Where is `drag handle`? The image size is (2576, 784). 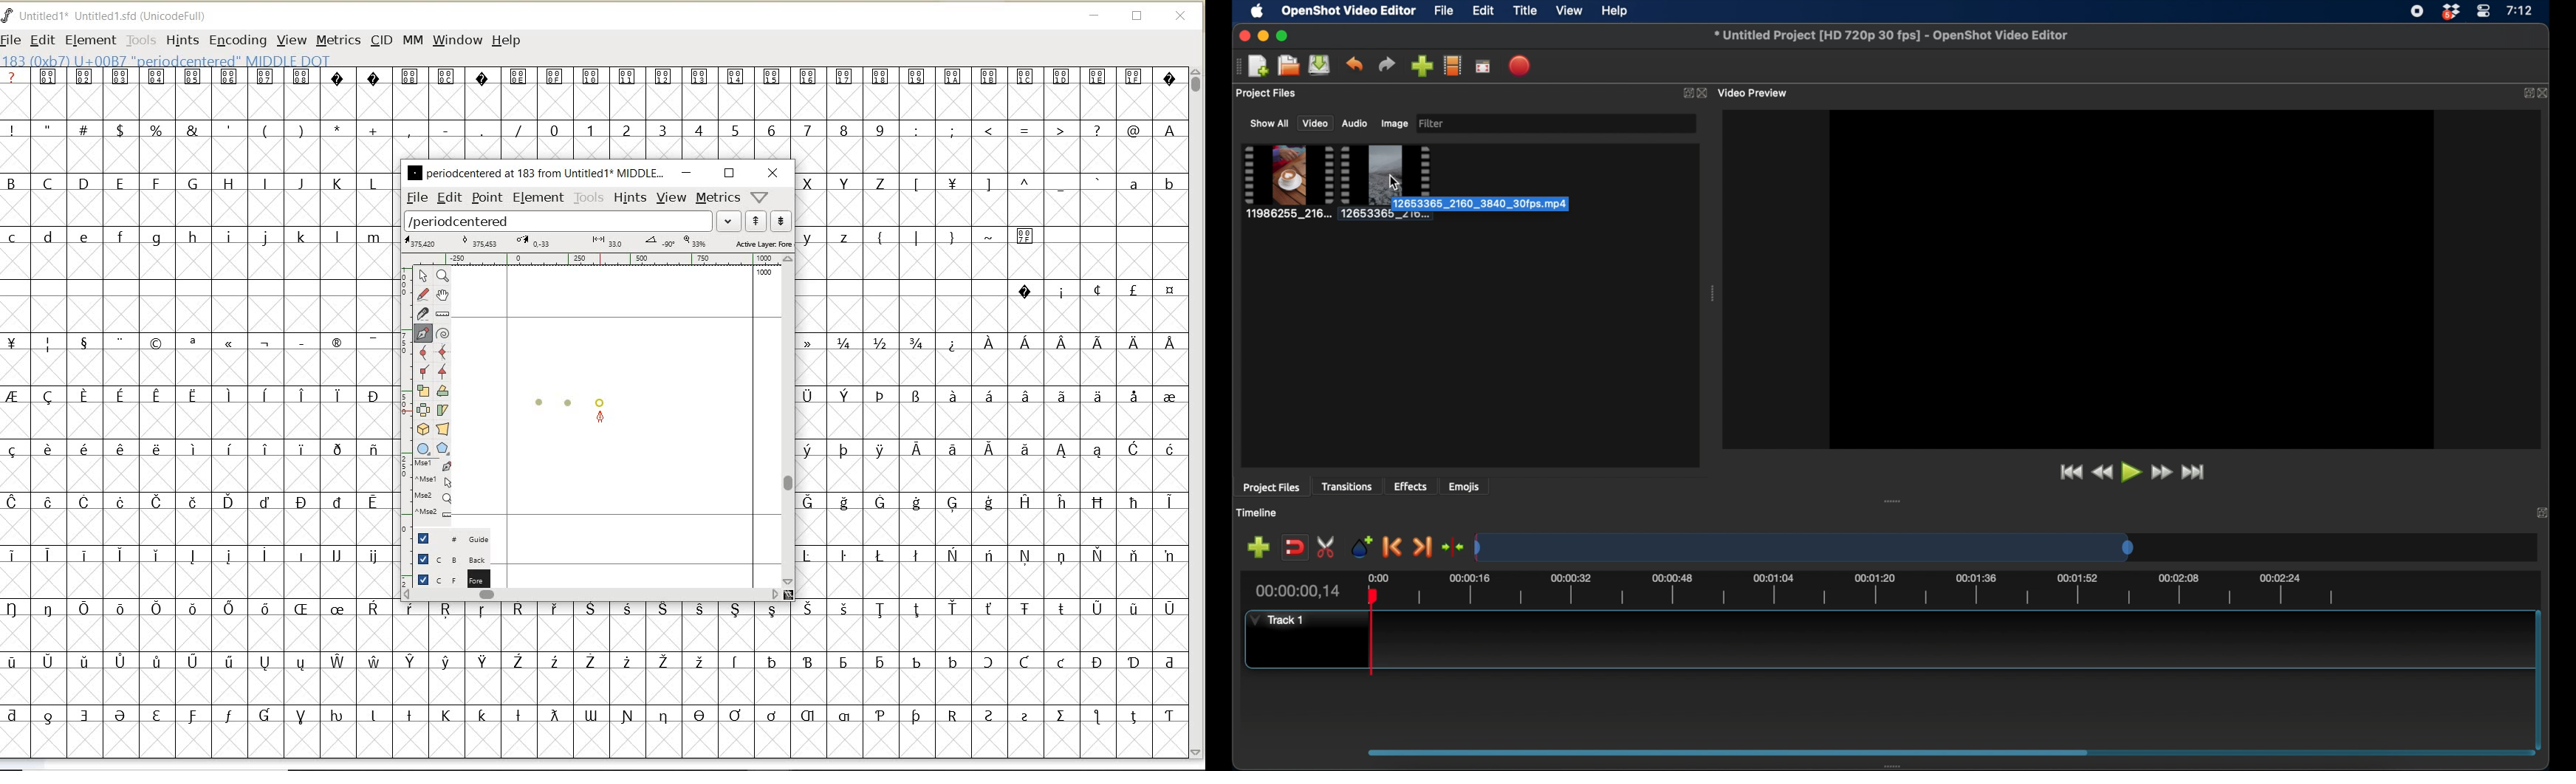
drag handle is located at coordinates (1892, 500).